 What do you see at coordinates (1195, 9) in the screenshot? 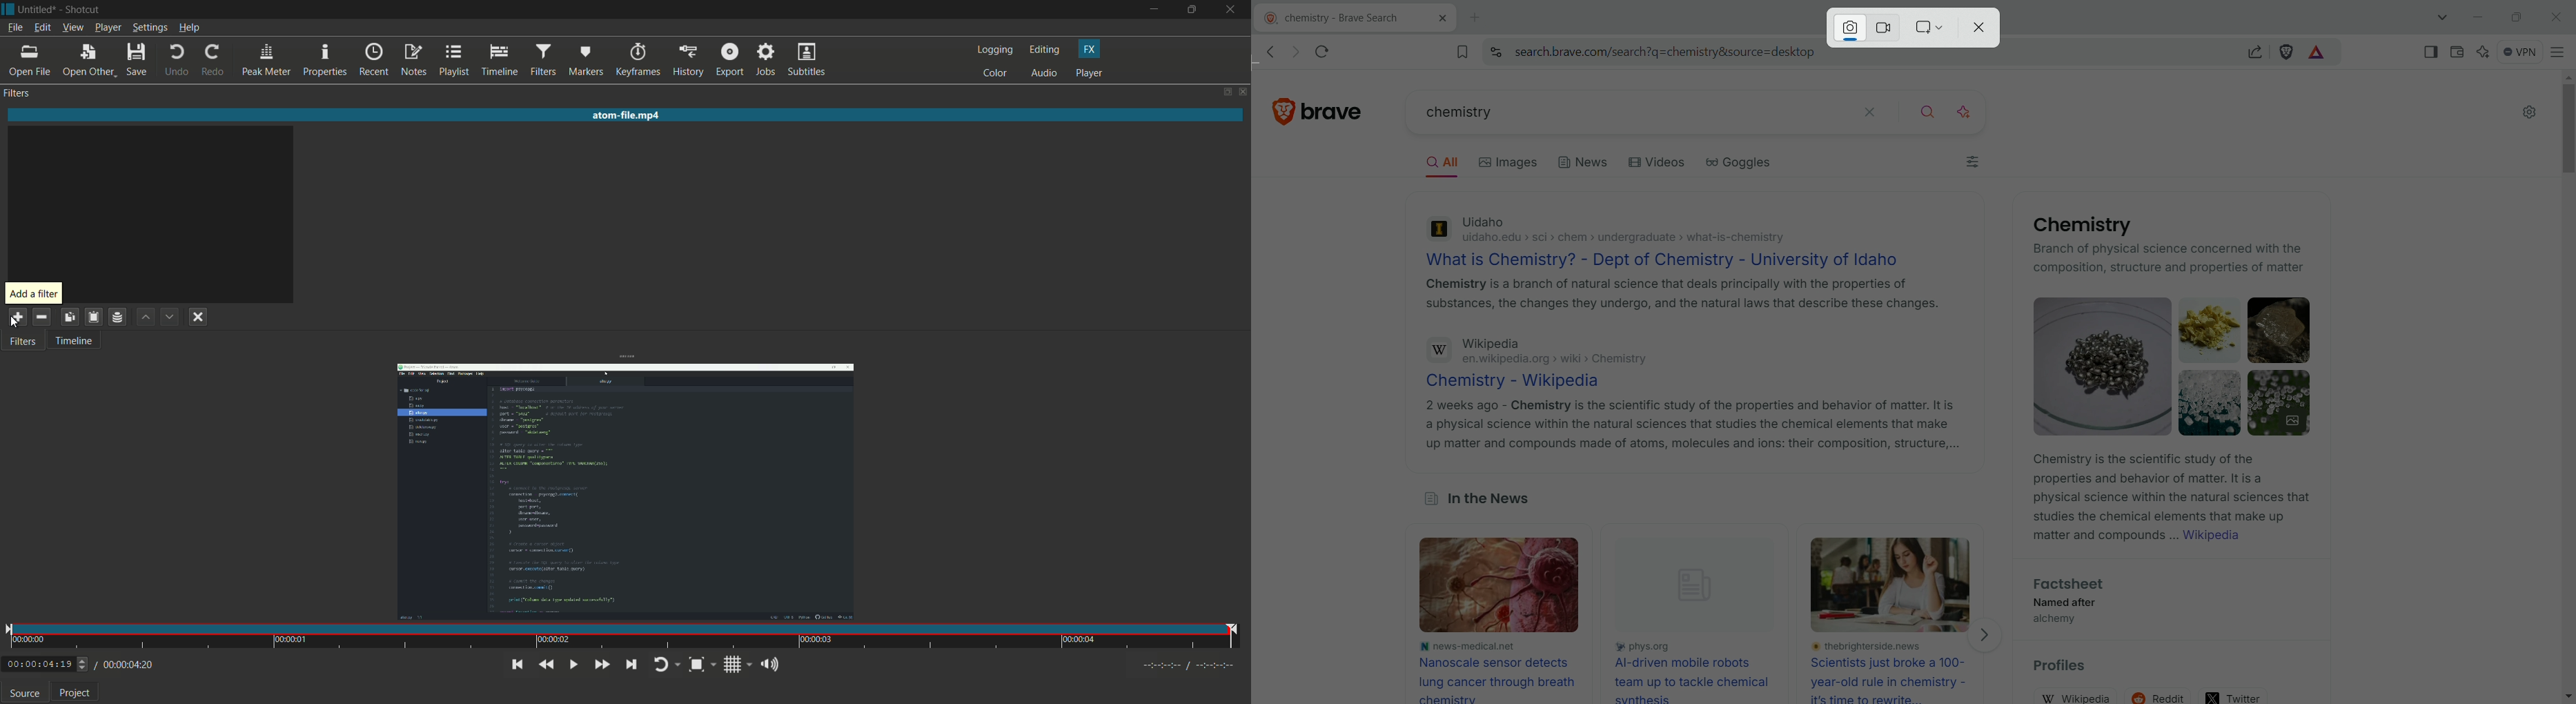
I see `maximize` at bounding box center [1195, 9].